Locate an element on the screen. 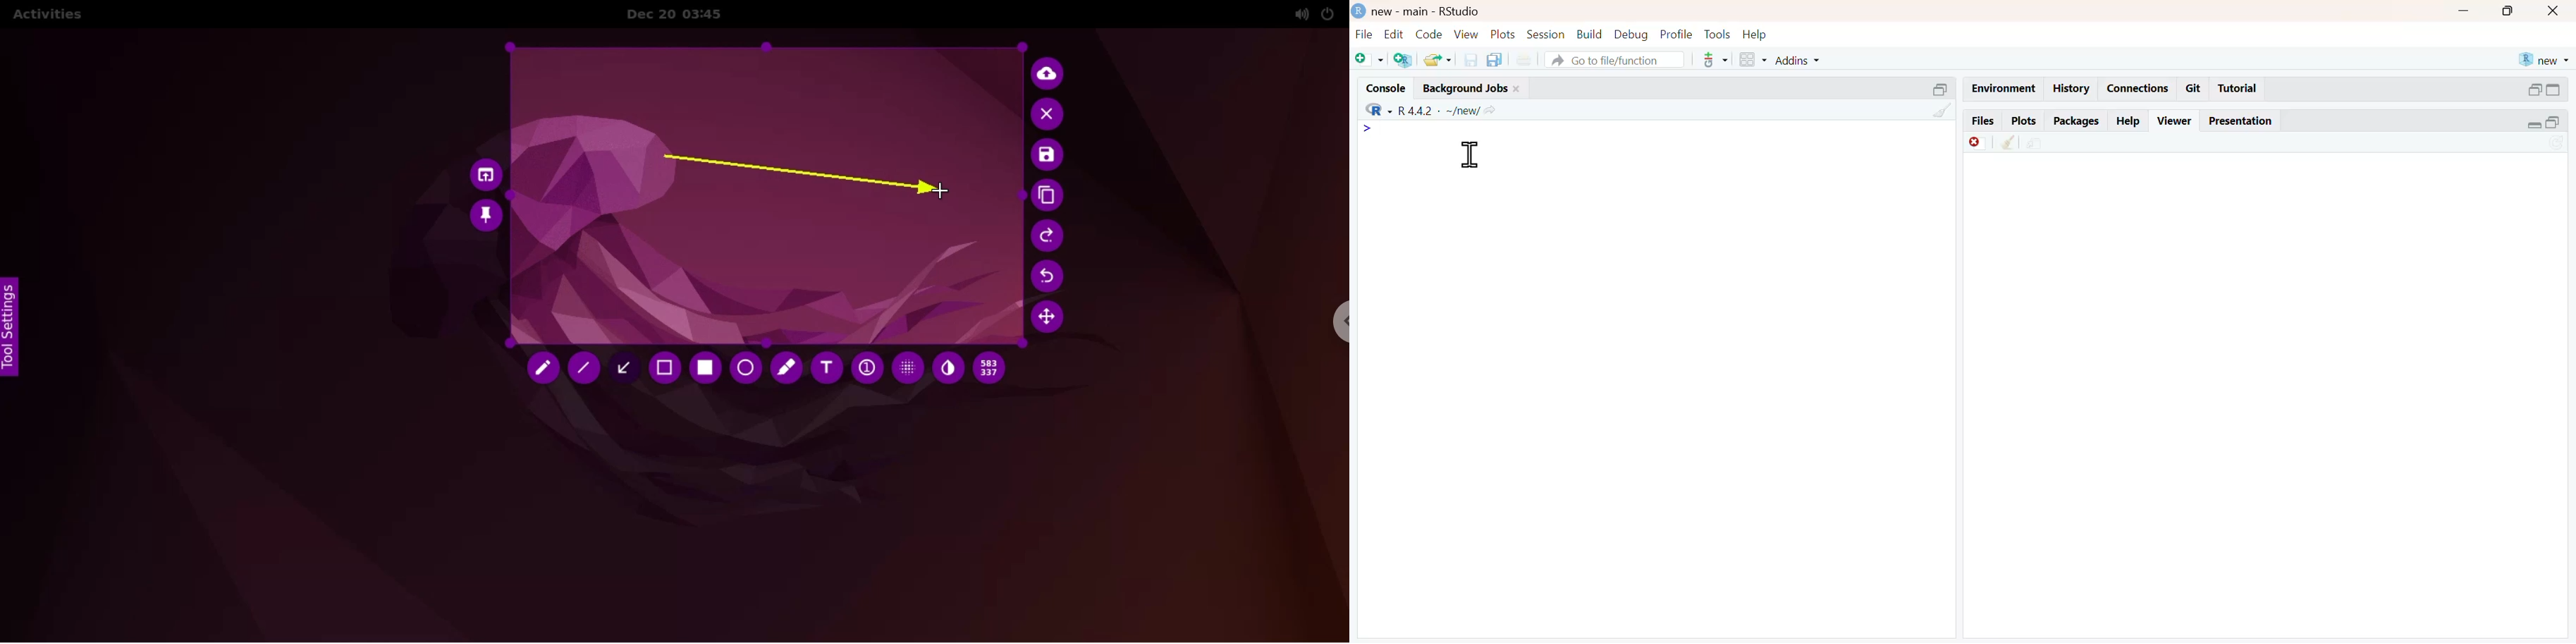  clear all viewer items is located at coordinates (2008, 143).